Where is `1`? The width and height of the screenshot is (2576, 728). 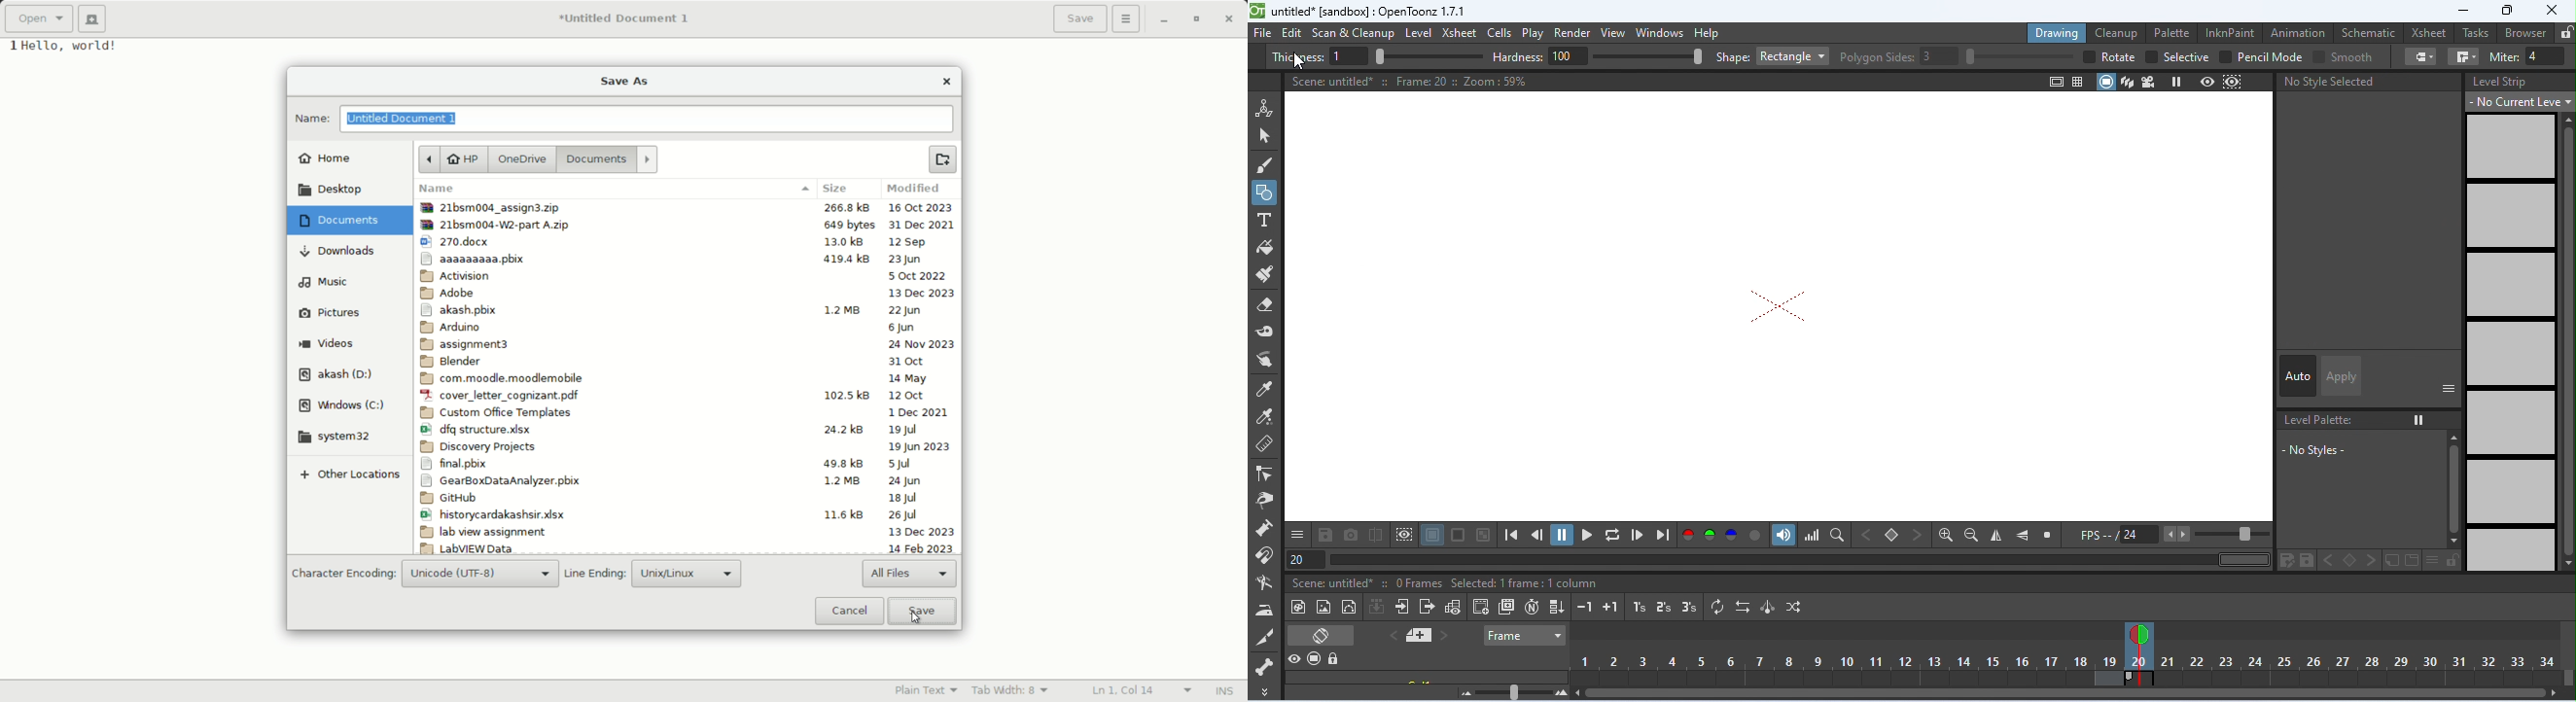
1 is located at coordinates (9, 49).